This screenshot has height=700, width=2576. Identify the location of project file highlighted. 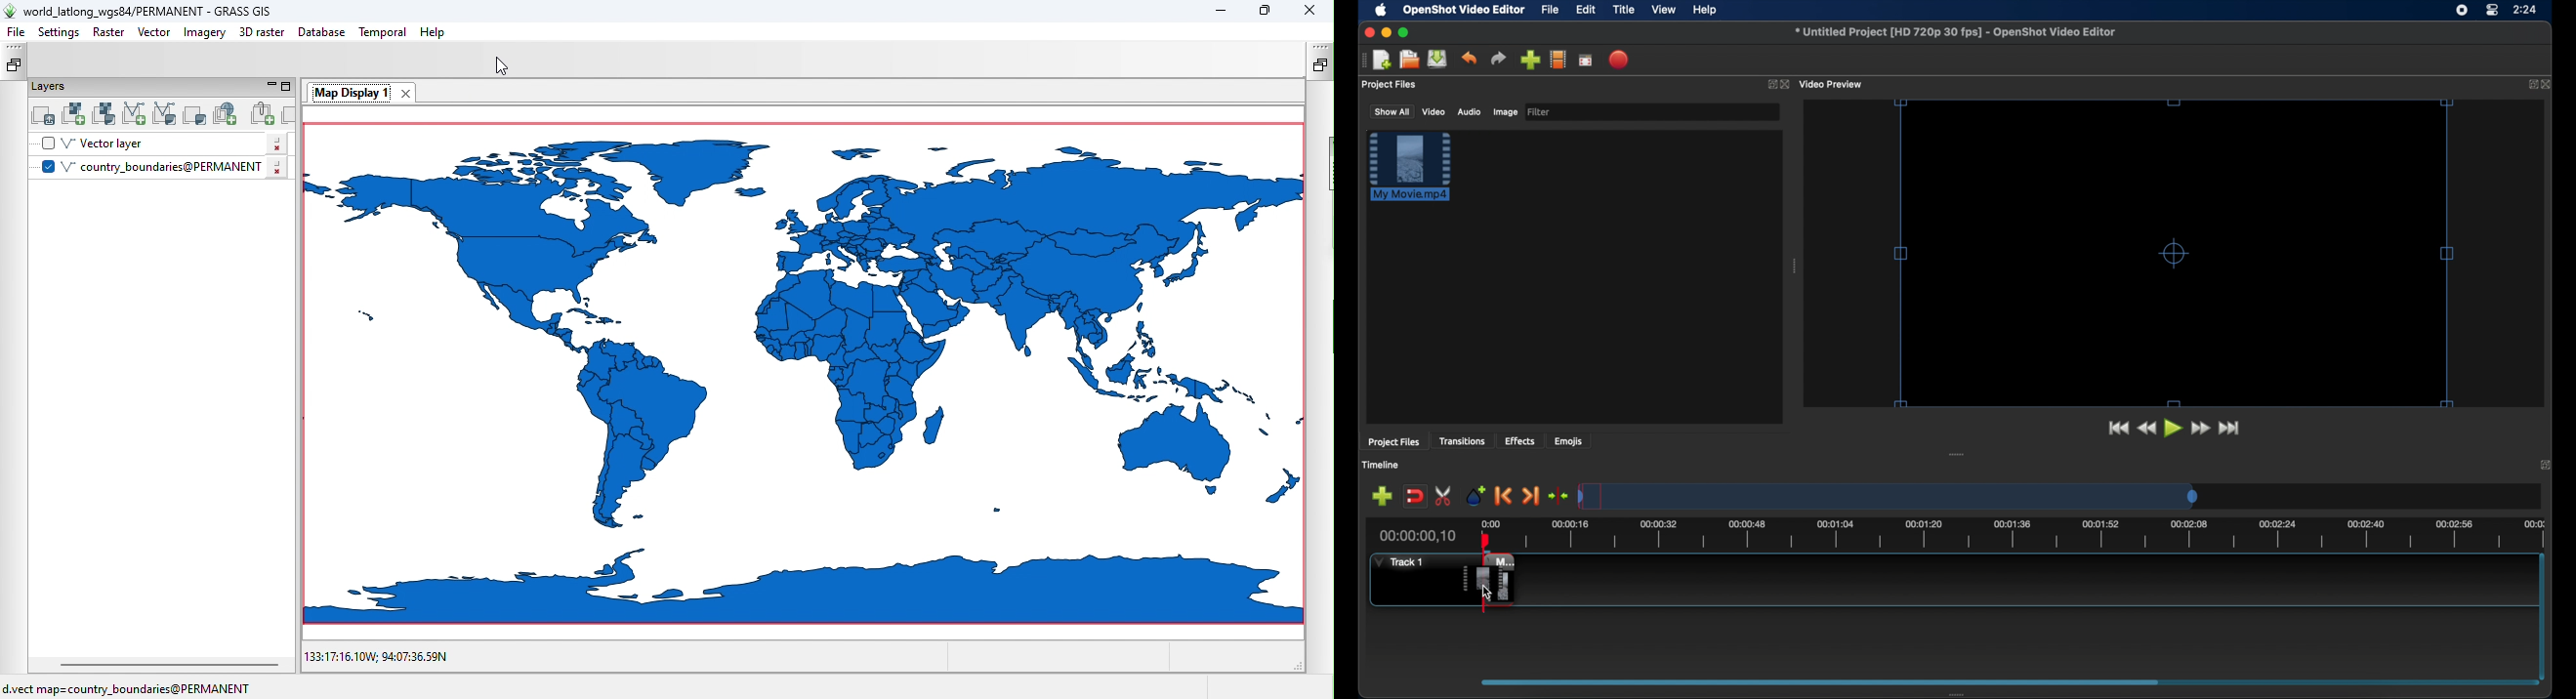
(1410, 167).